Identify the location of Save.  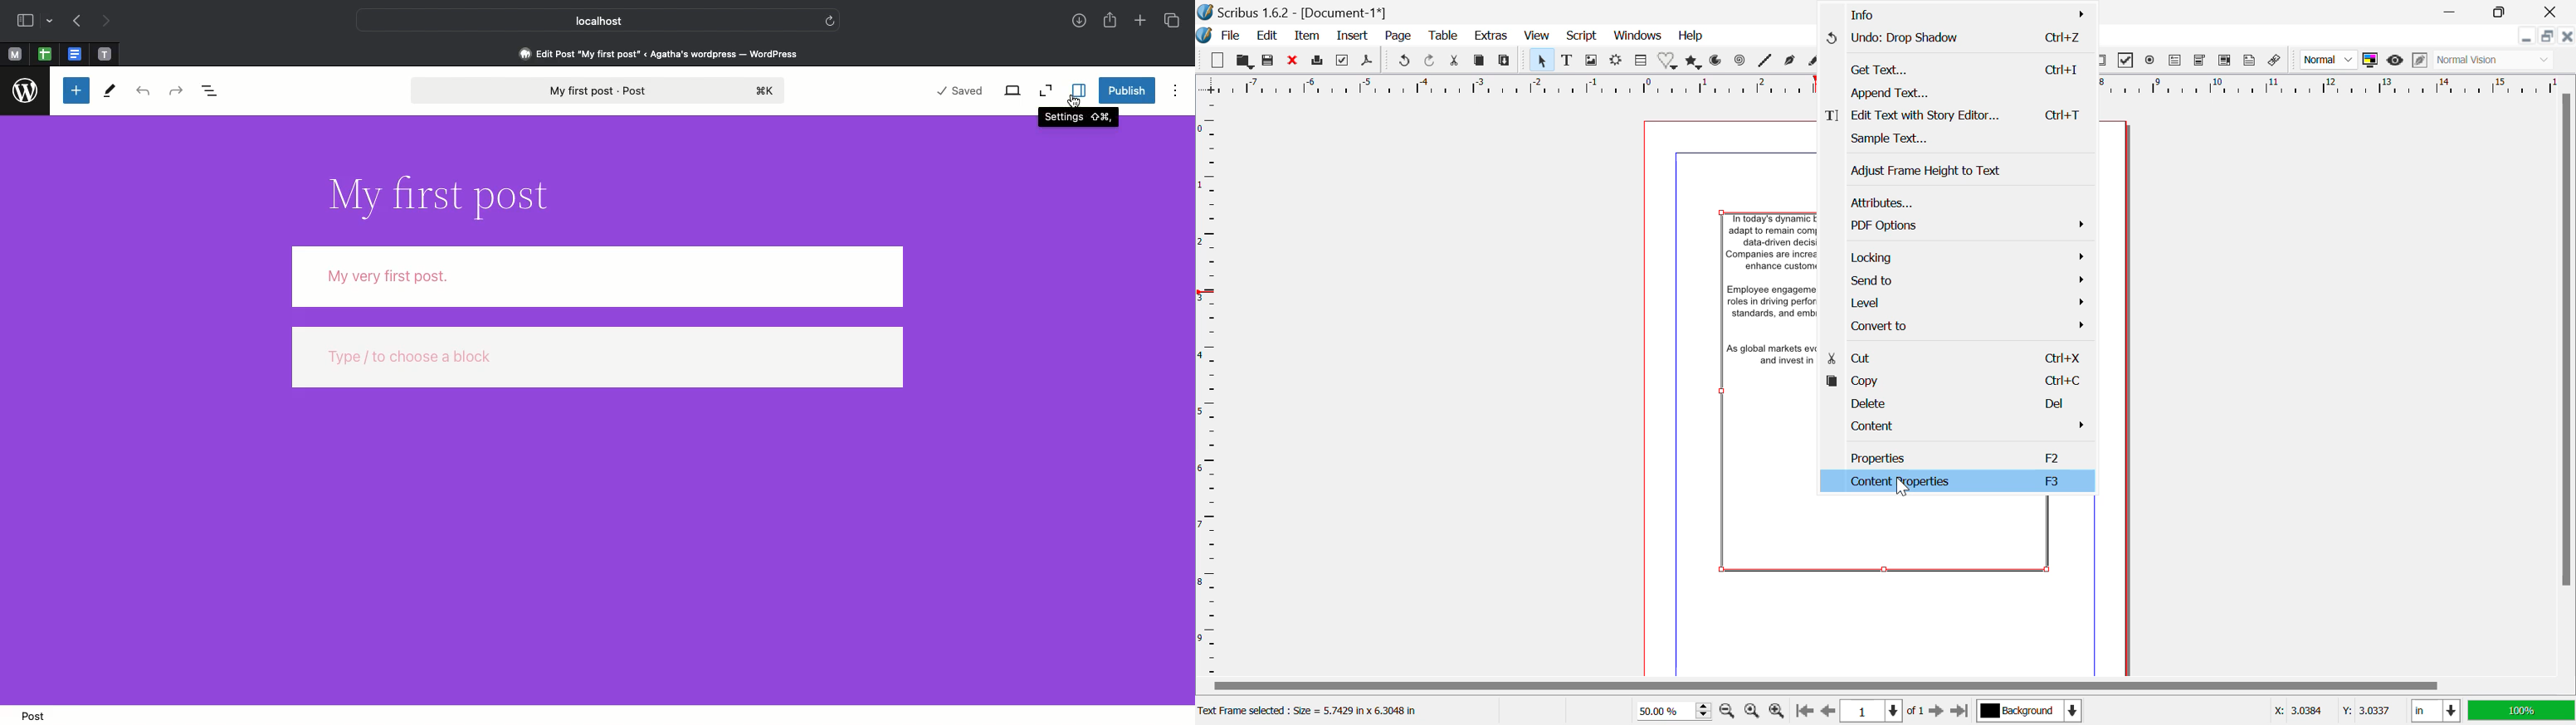
(1270, 60).